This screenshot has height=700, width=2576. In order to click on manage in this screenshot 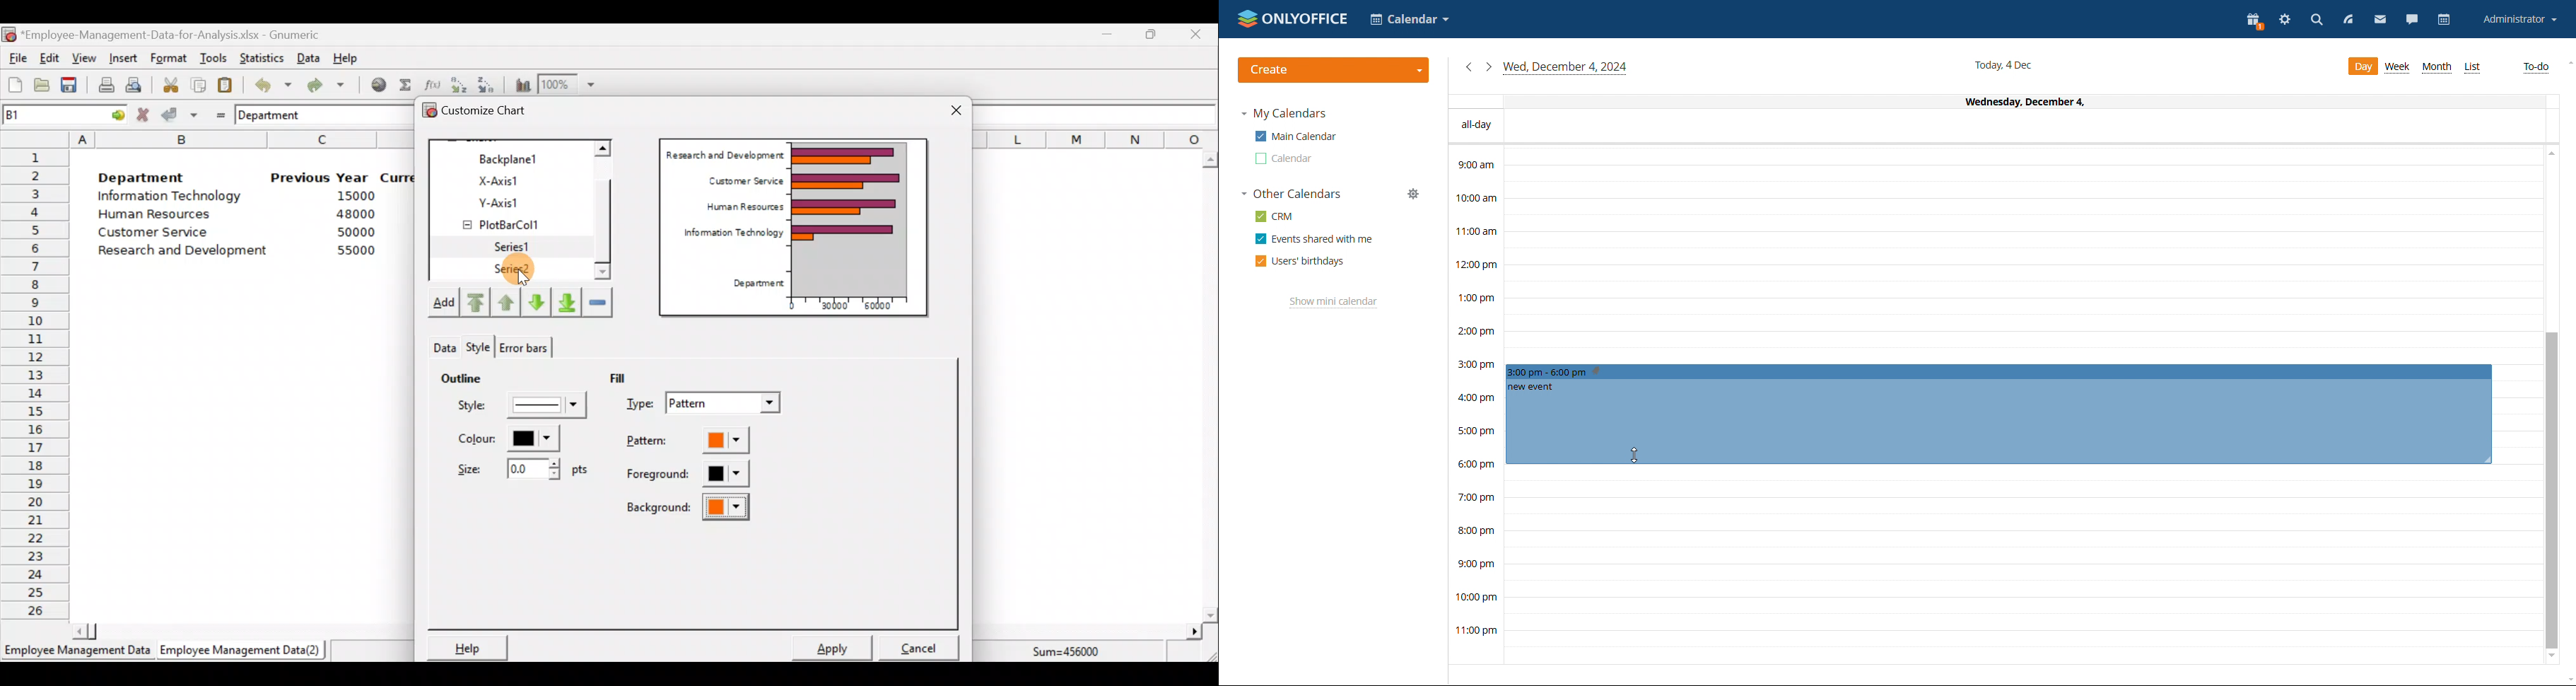, I will do `click(1413, 194)`.